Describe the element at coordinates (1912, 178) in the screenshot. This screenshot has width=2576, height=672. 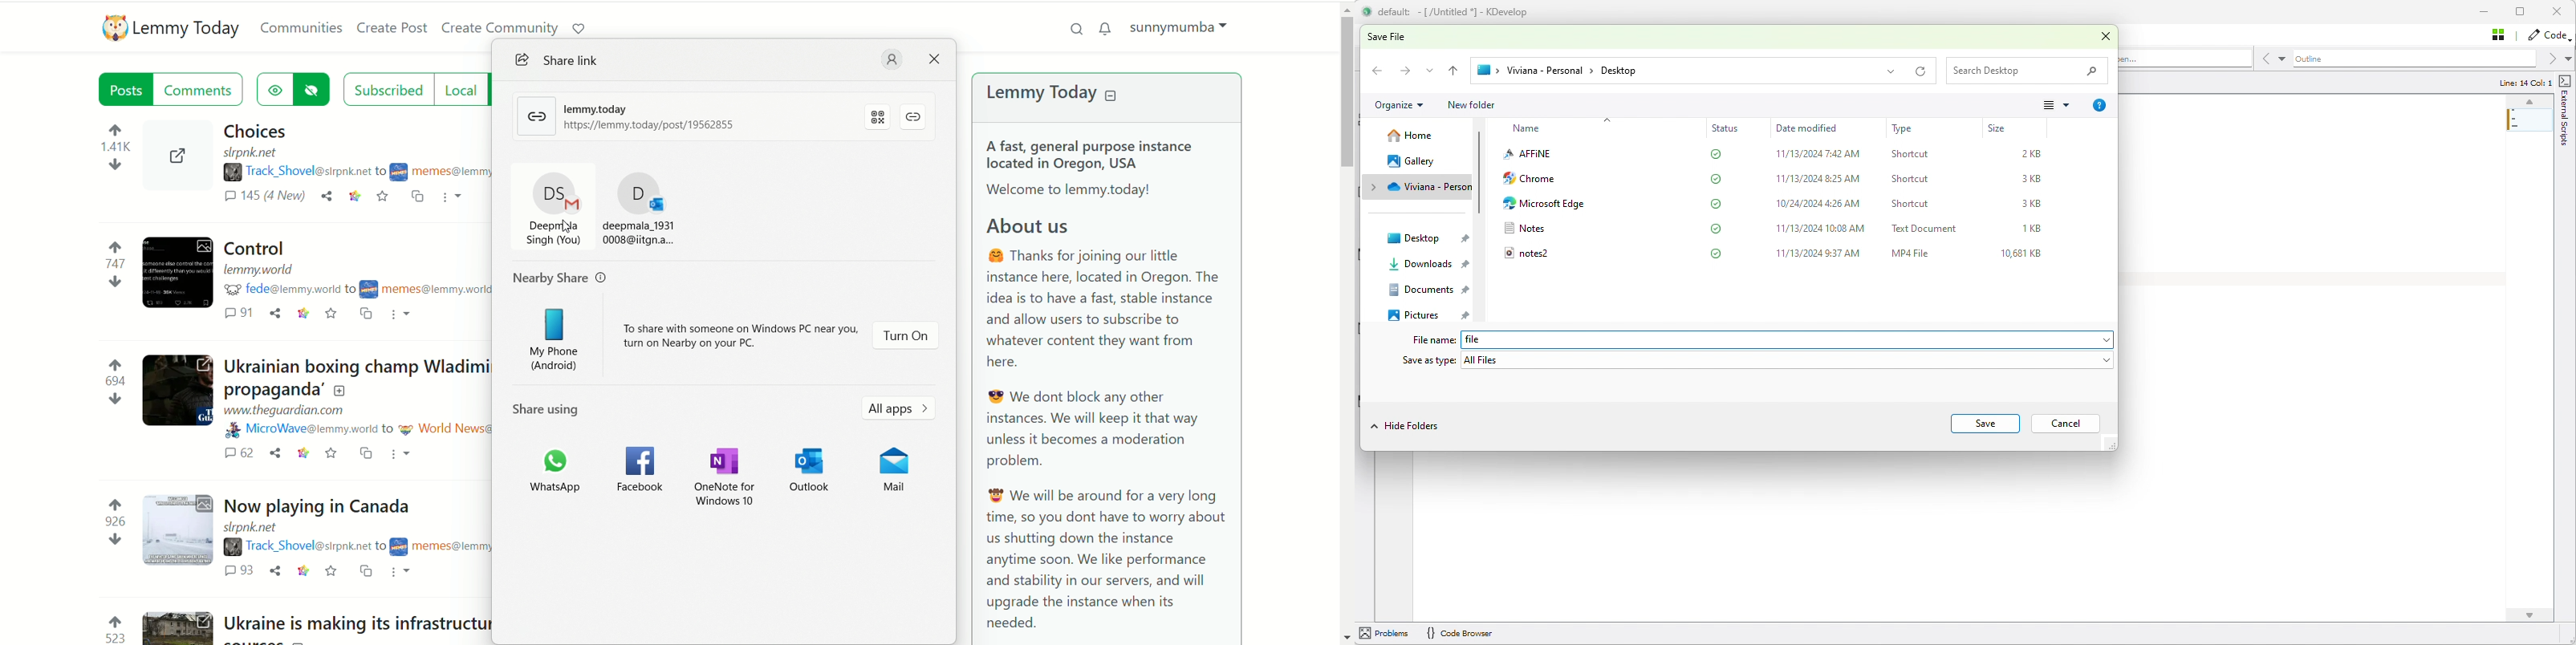
I see `Shortcut` at that location.